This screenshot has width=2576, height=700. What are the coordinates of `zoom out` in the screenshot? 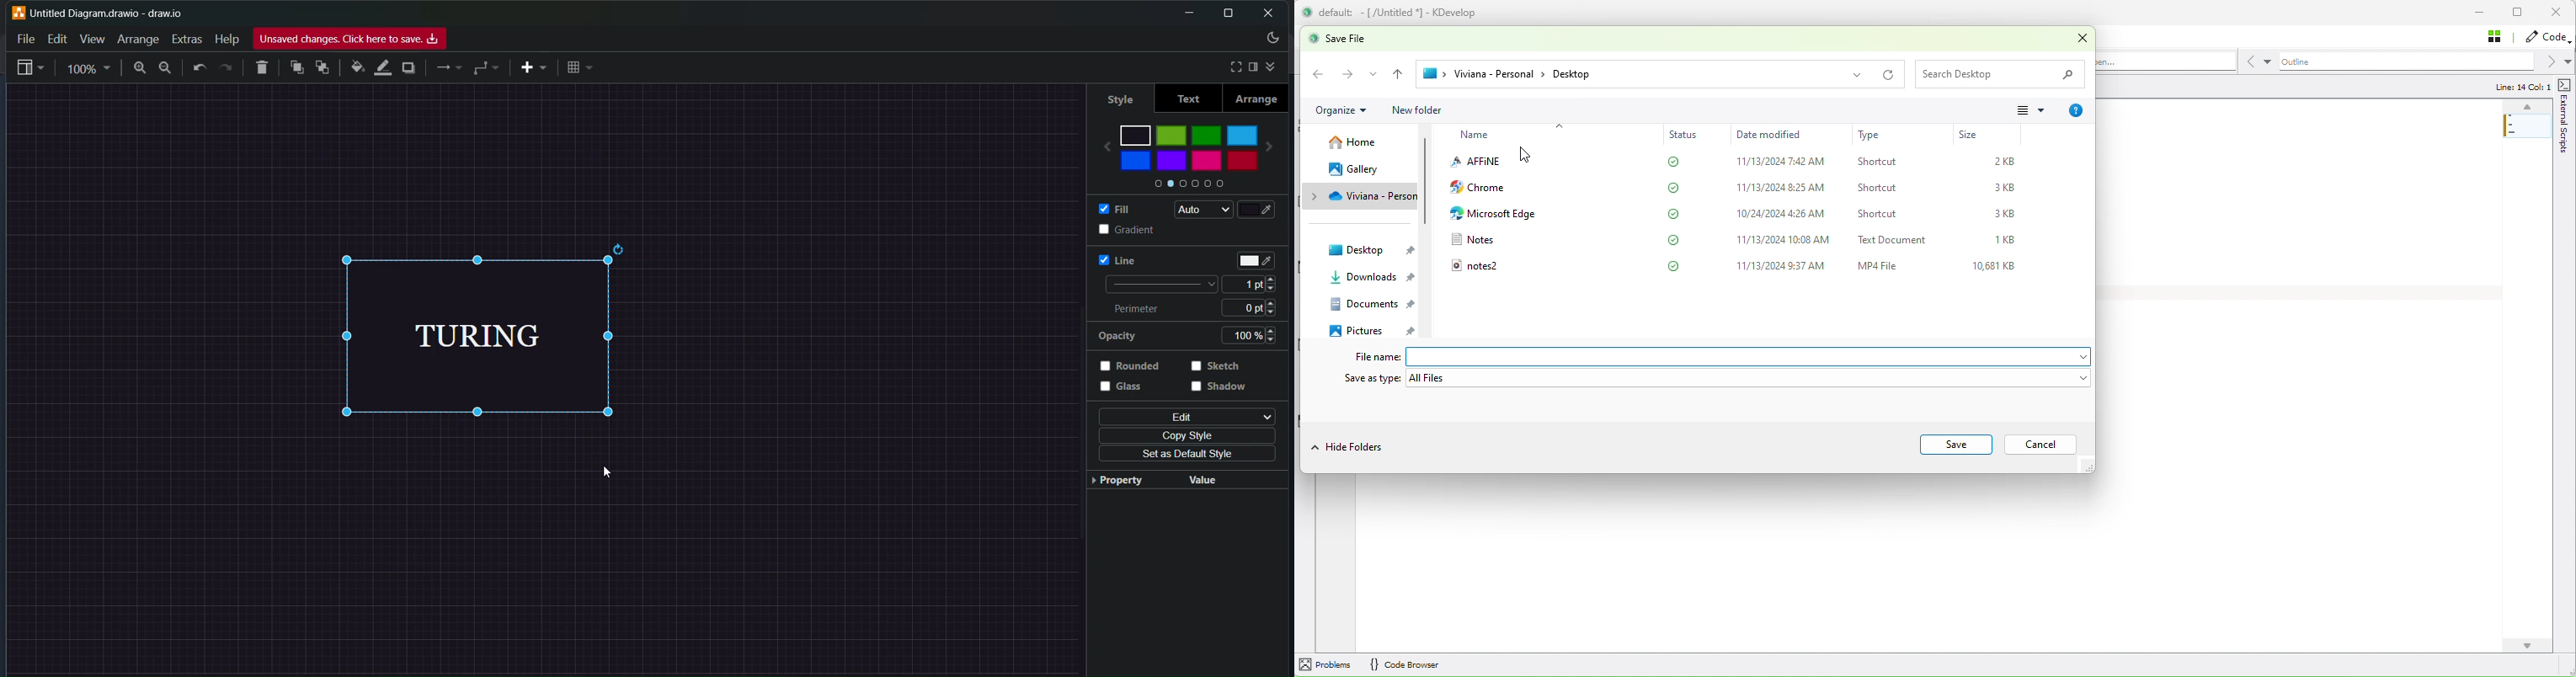 It's located at (167, 67).